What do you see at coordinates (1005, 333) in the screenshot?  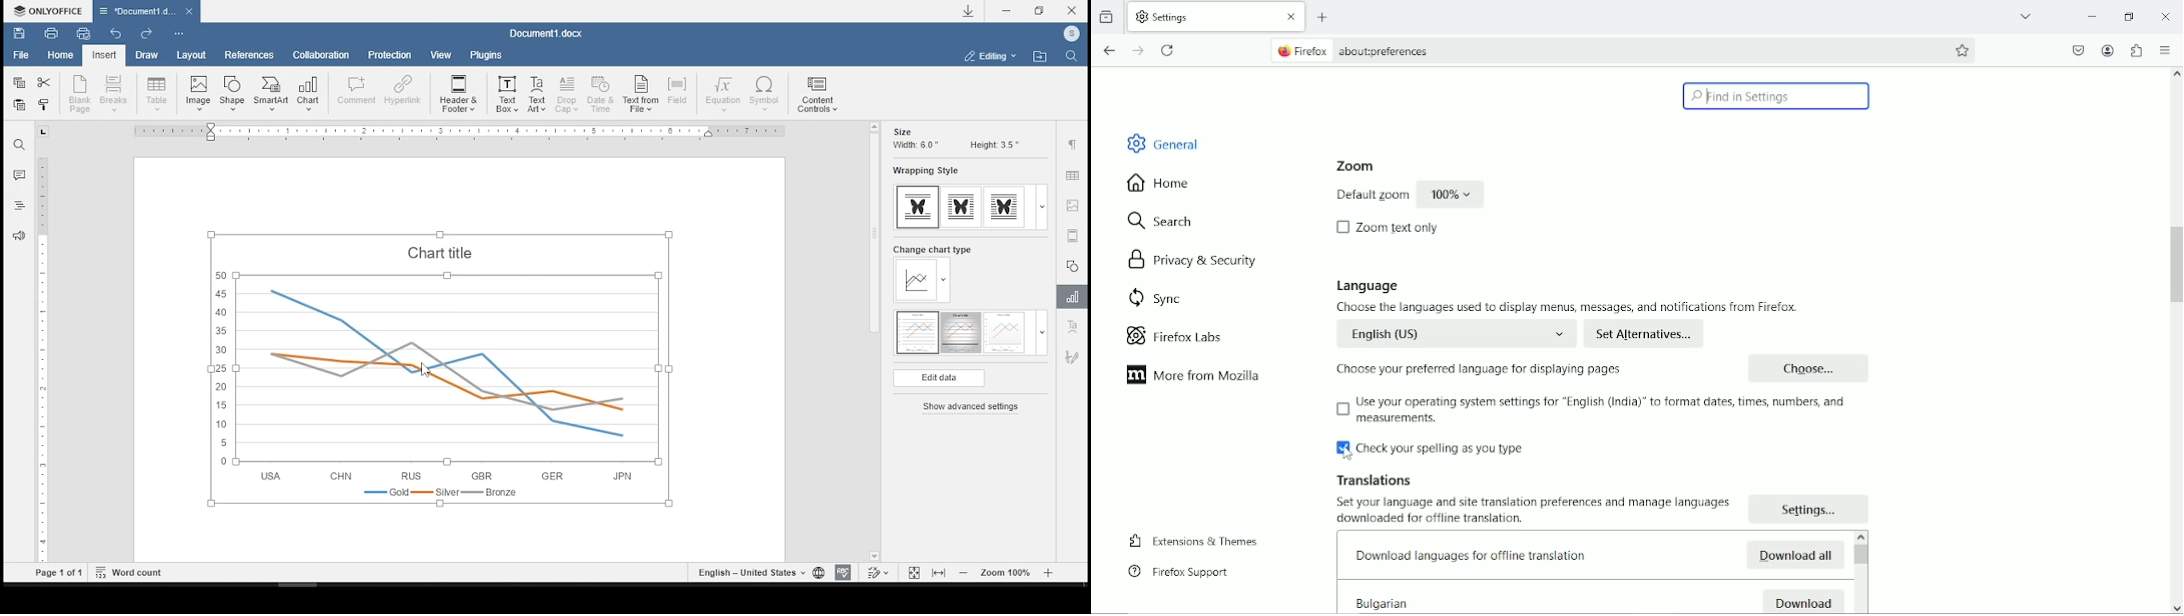 I see `chart style 3` at bounding box center [1005, 333].